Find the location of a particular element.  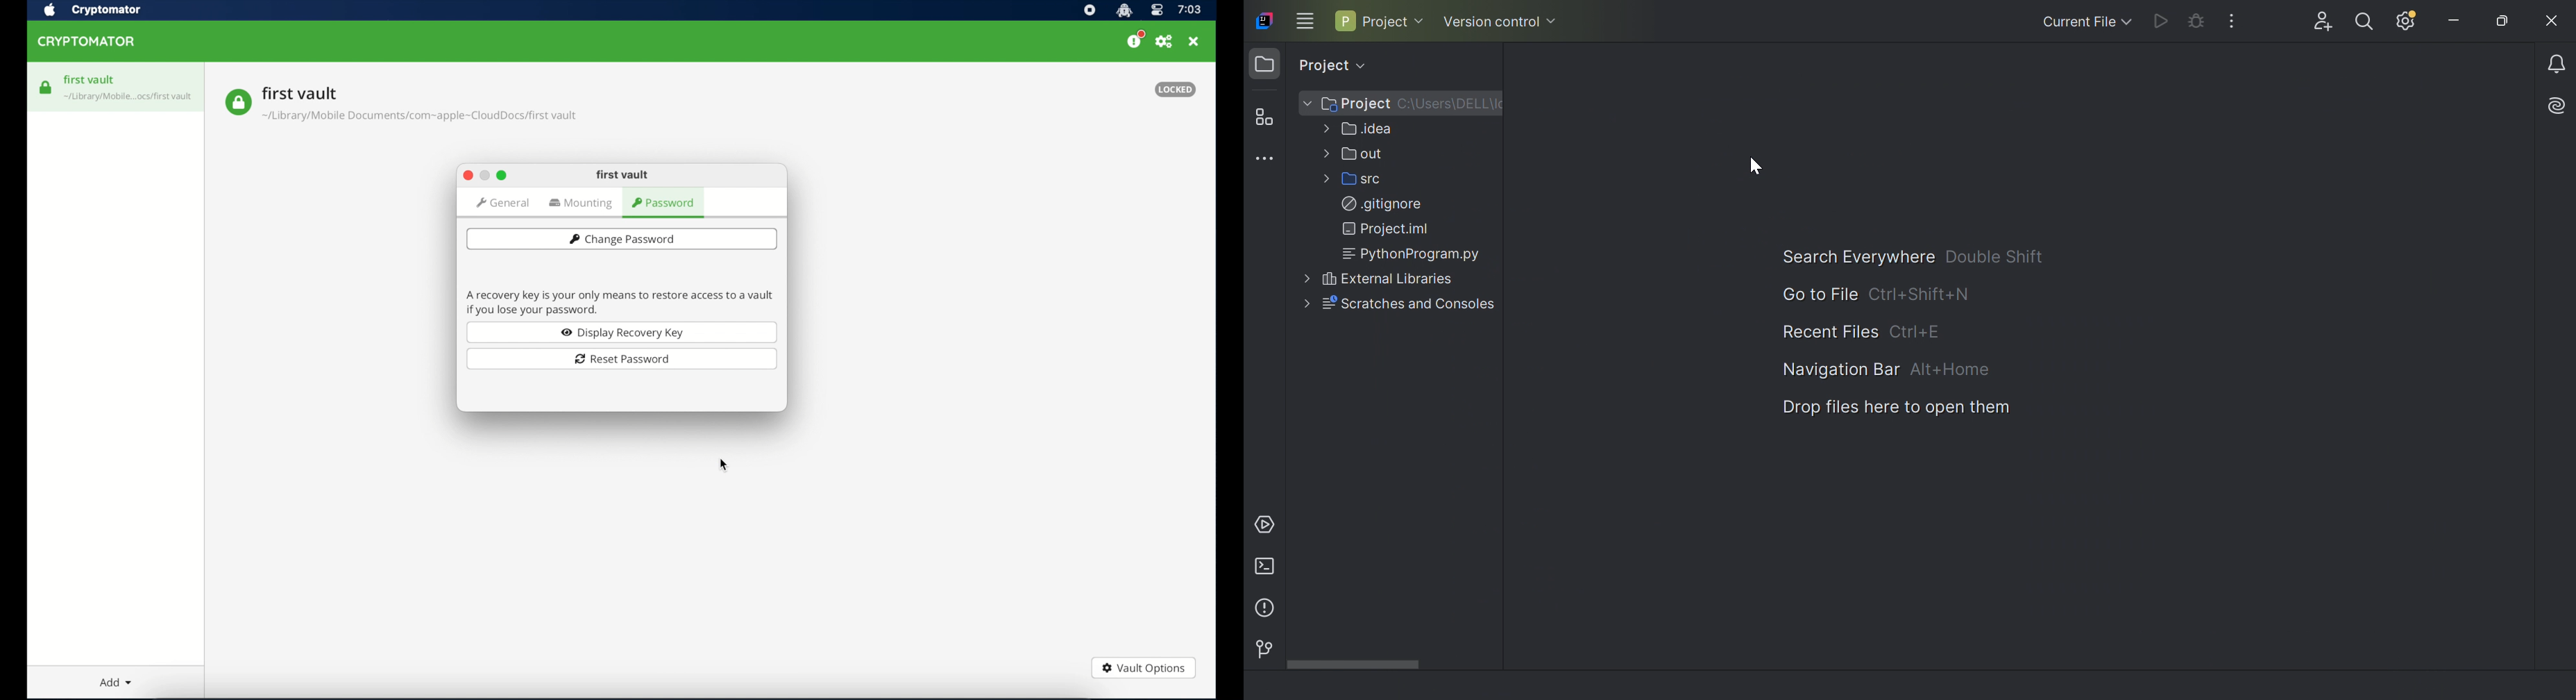

mounting is located at coordinates (582, 204).